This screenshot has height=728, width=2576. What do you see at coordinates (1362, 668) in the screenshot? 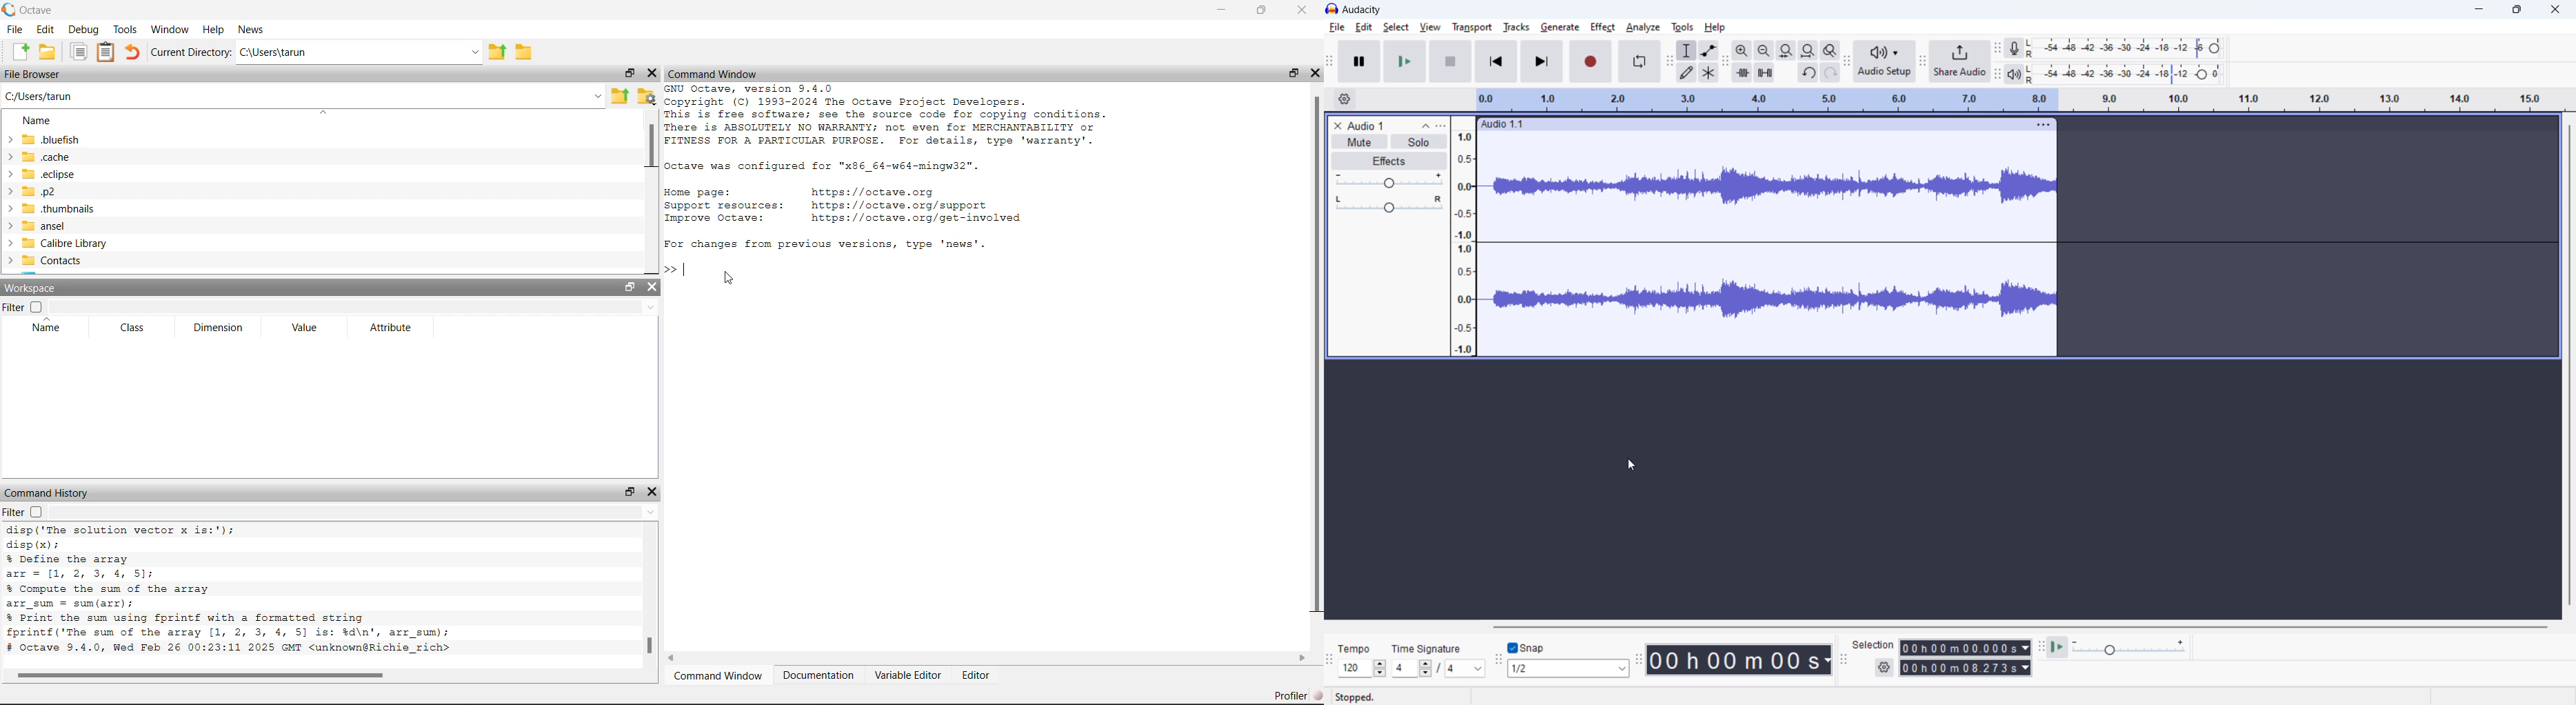
I see `tempo` at bounding box center [1362, 668].